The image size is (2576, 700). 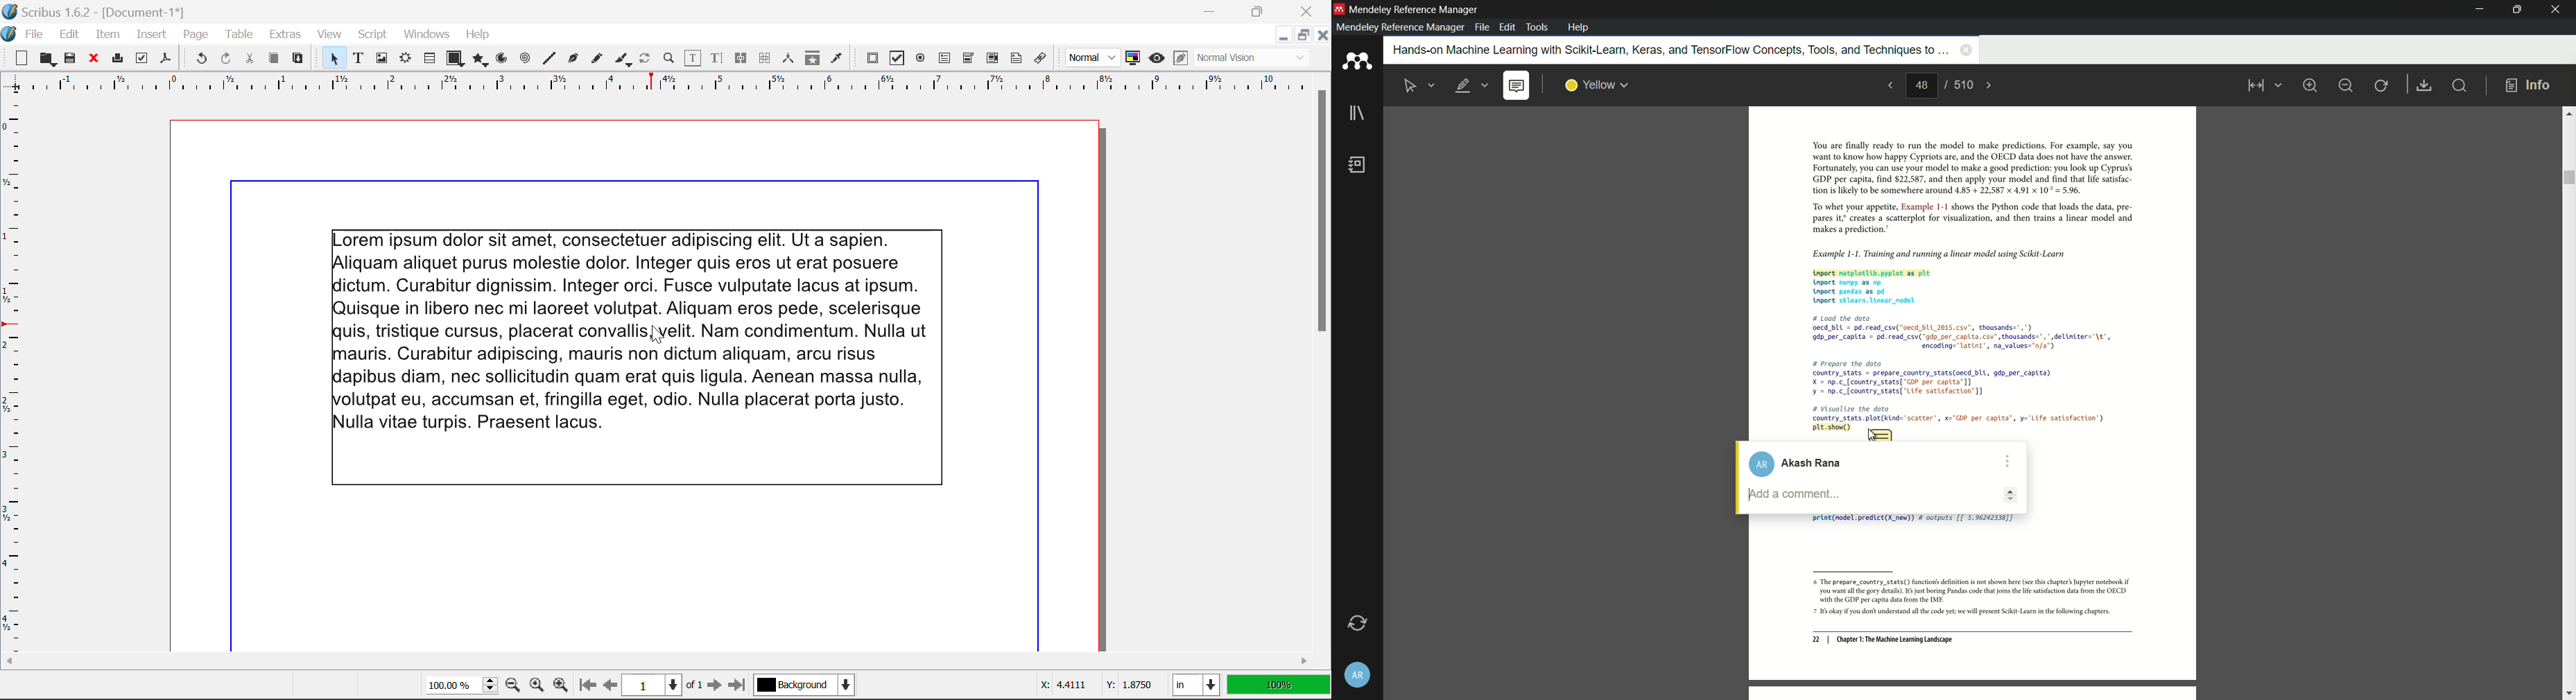 I want to click on Help, so click(x=478, y=35).